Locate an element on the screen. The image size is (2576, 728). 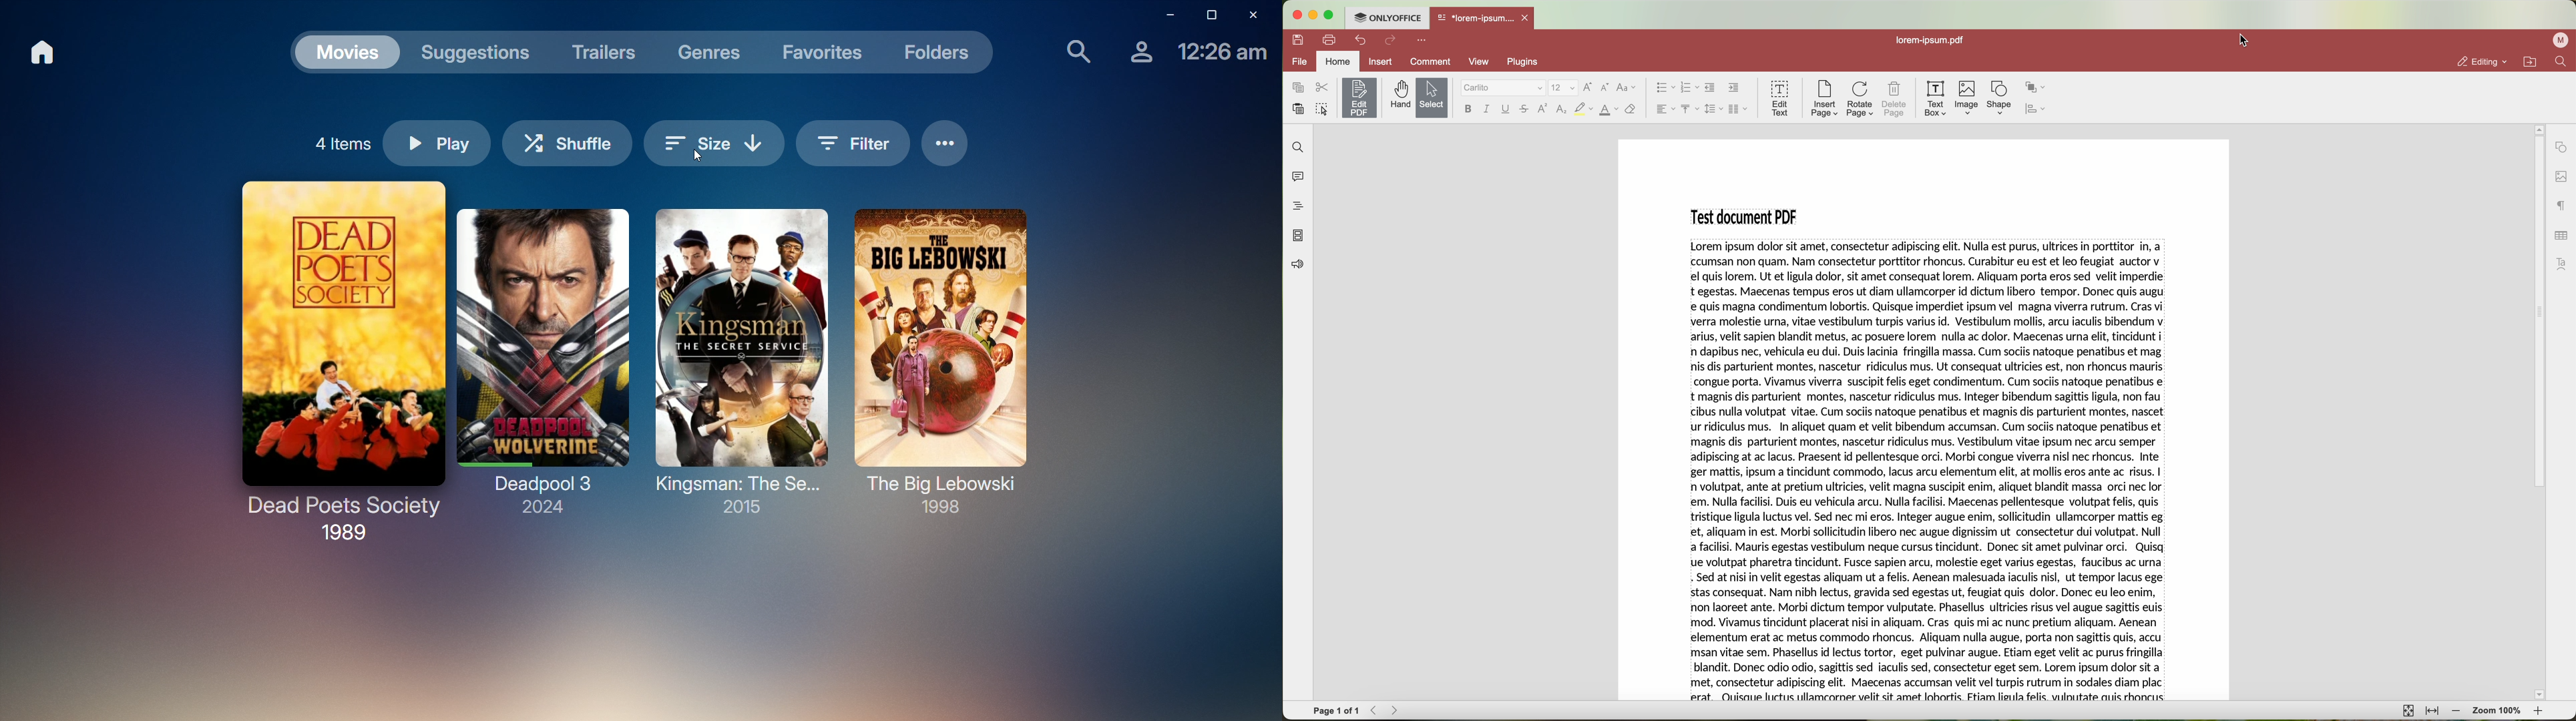
file is located at coordinates (1300, 62).